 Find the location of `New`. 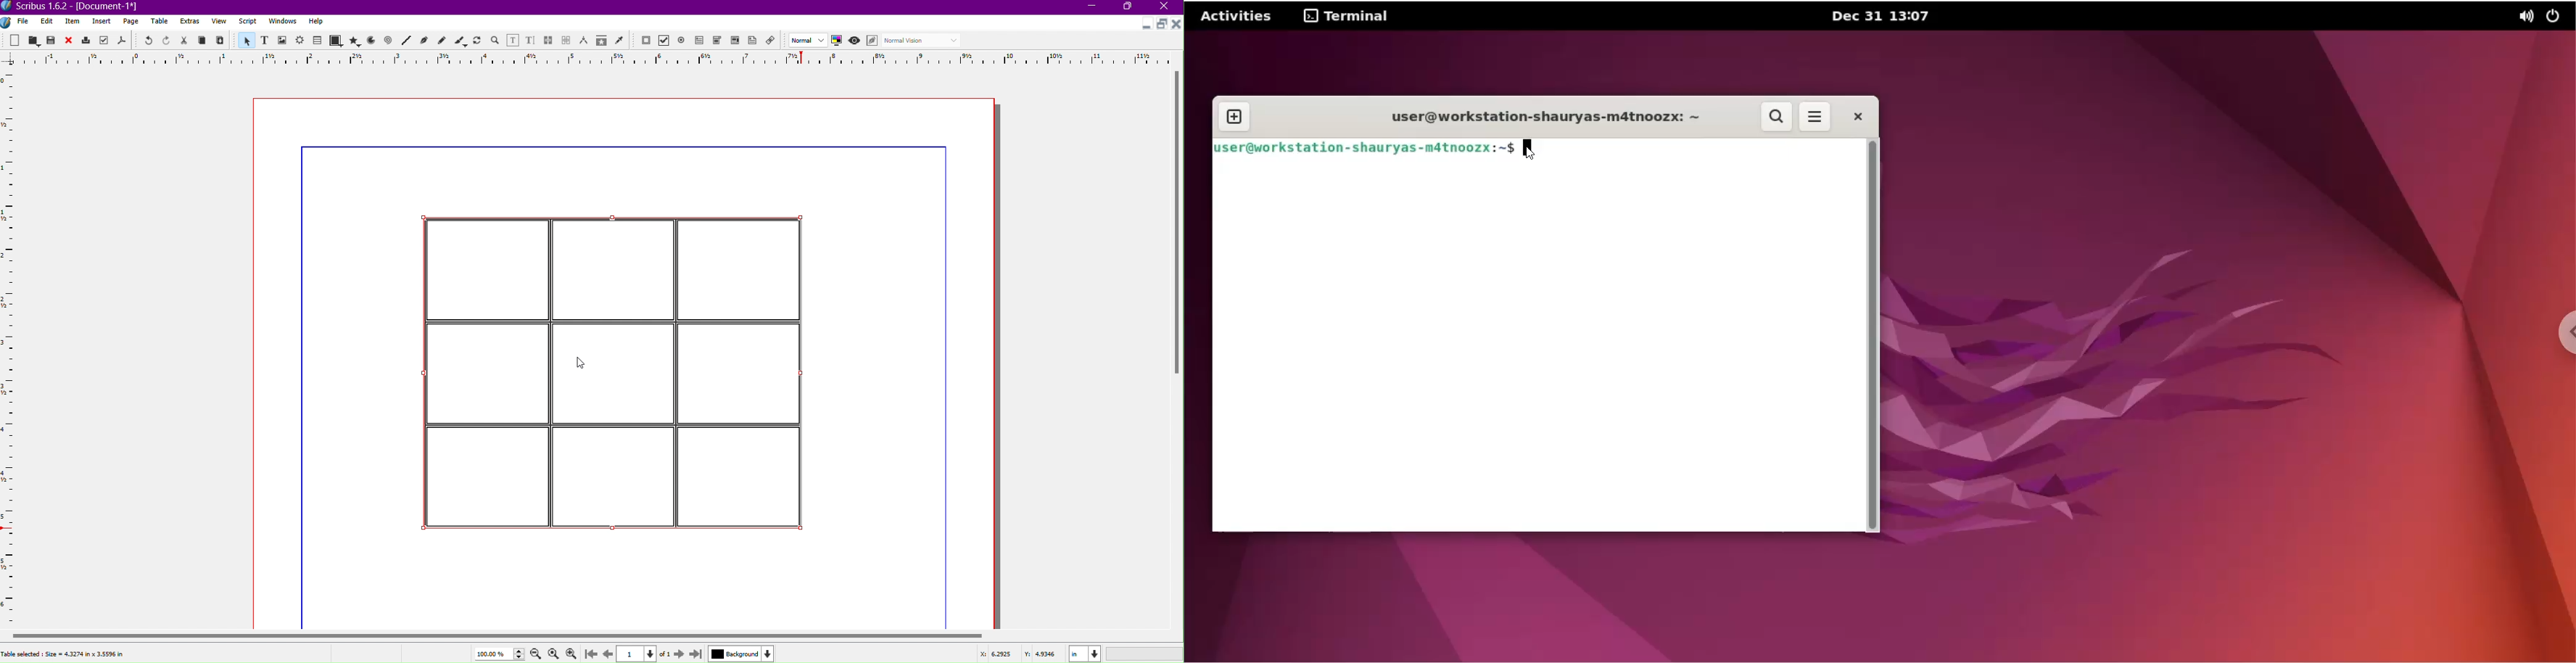

New is located at coordinates (15, 40).